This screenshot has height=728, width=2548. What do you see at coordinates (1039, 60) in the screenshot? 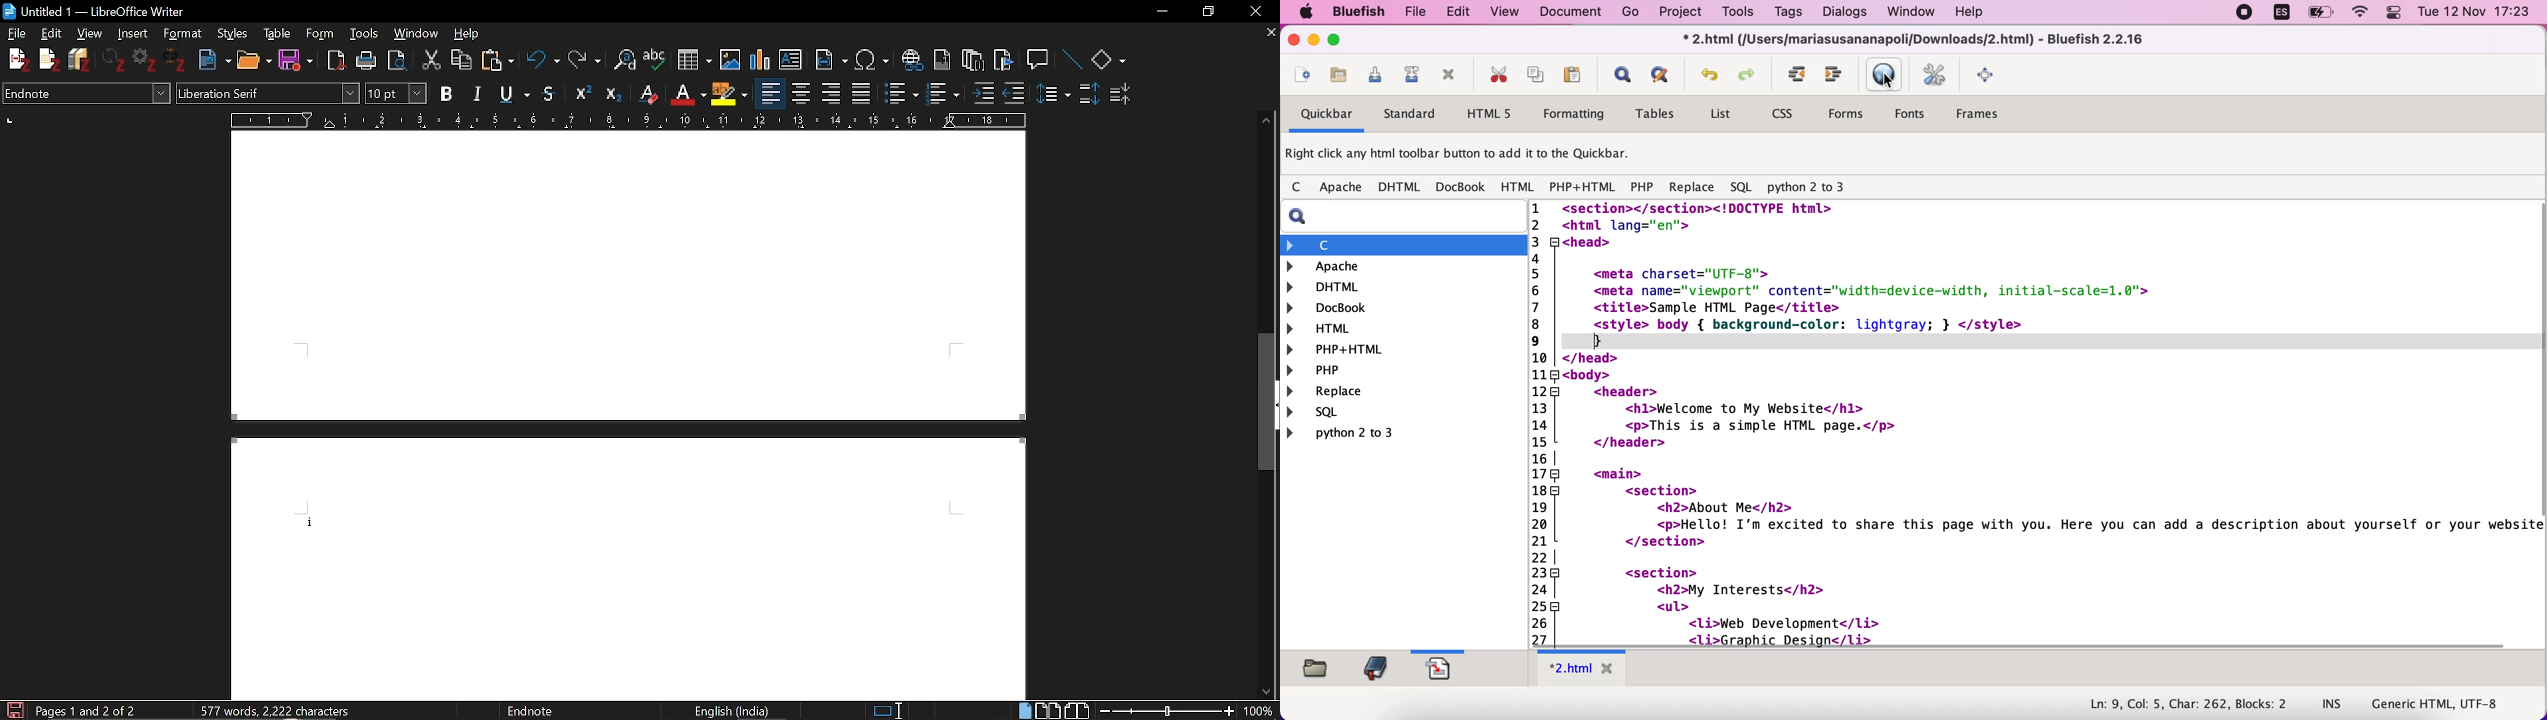
I see `Insert comment` at bounding box center [1039, 60].